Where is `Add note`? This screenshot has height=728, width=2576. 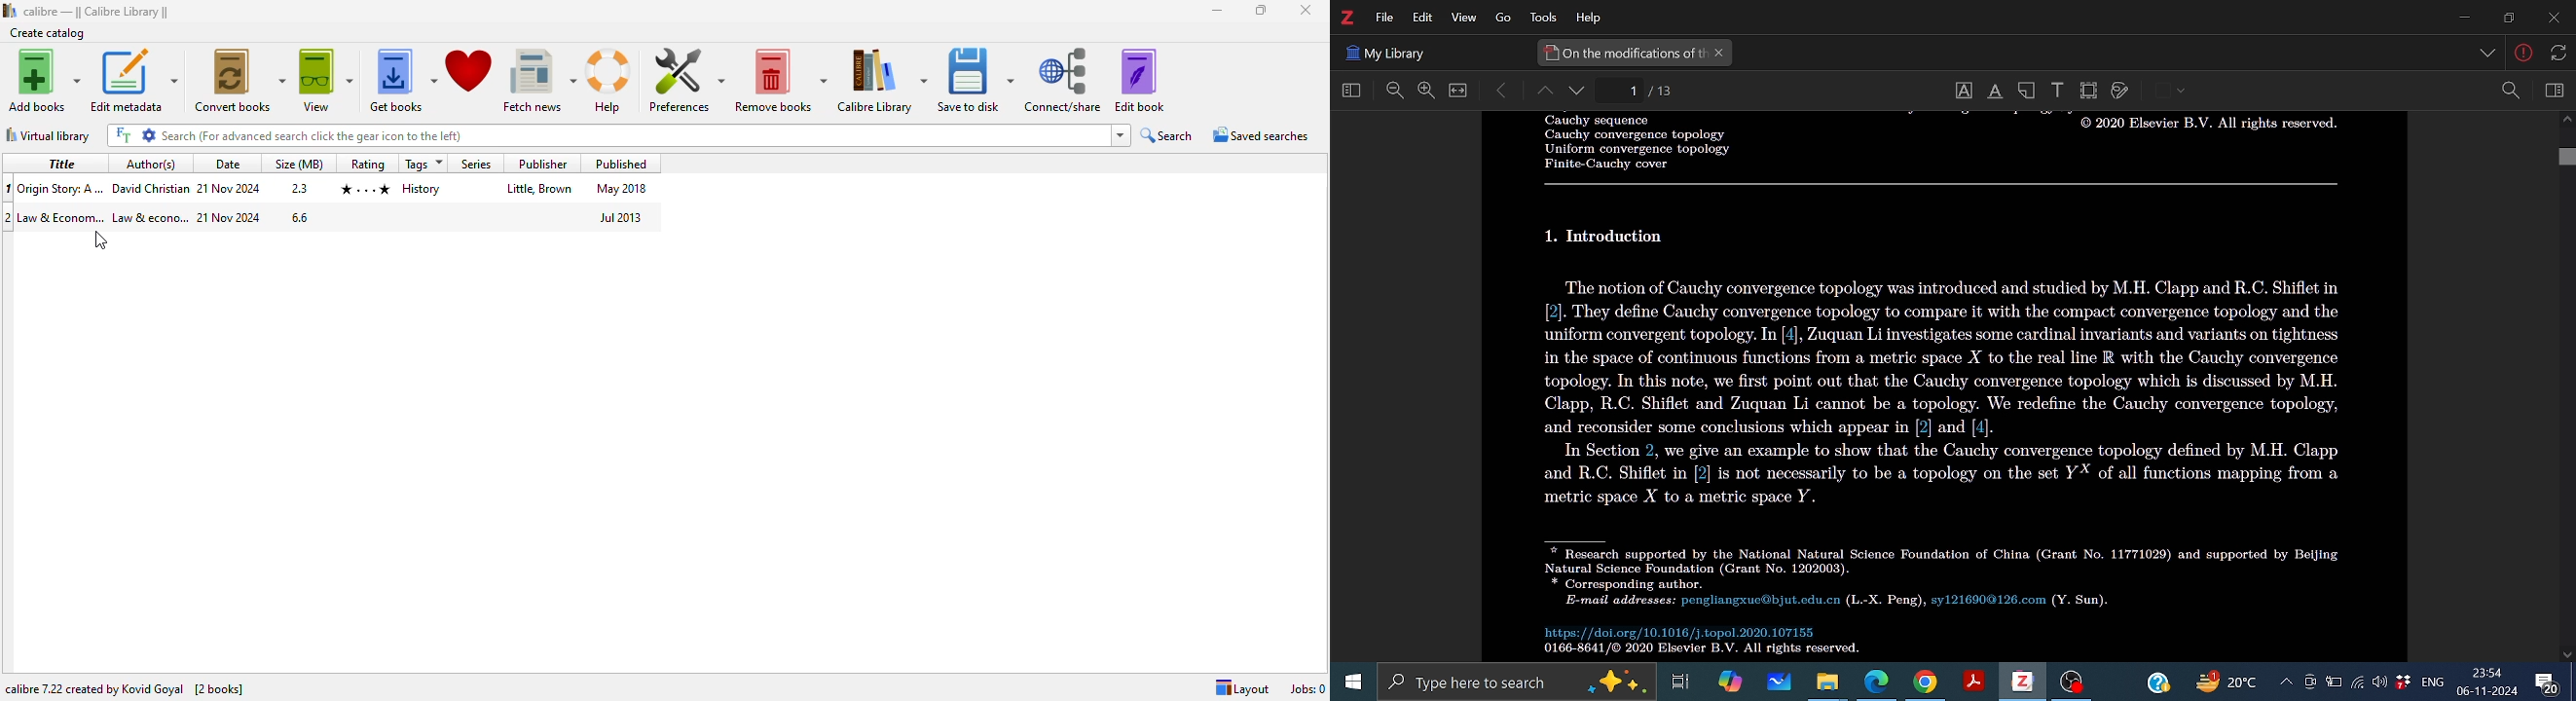
Add note is located at coordinates (2029, 90).